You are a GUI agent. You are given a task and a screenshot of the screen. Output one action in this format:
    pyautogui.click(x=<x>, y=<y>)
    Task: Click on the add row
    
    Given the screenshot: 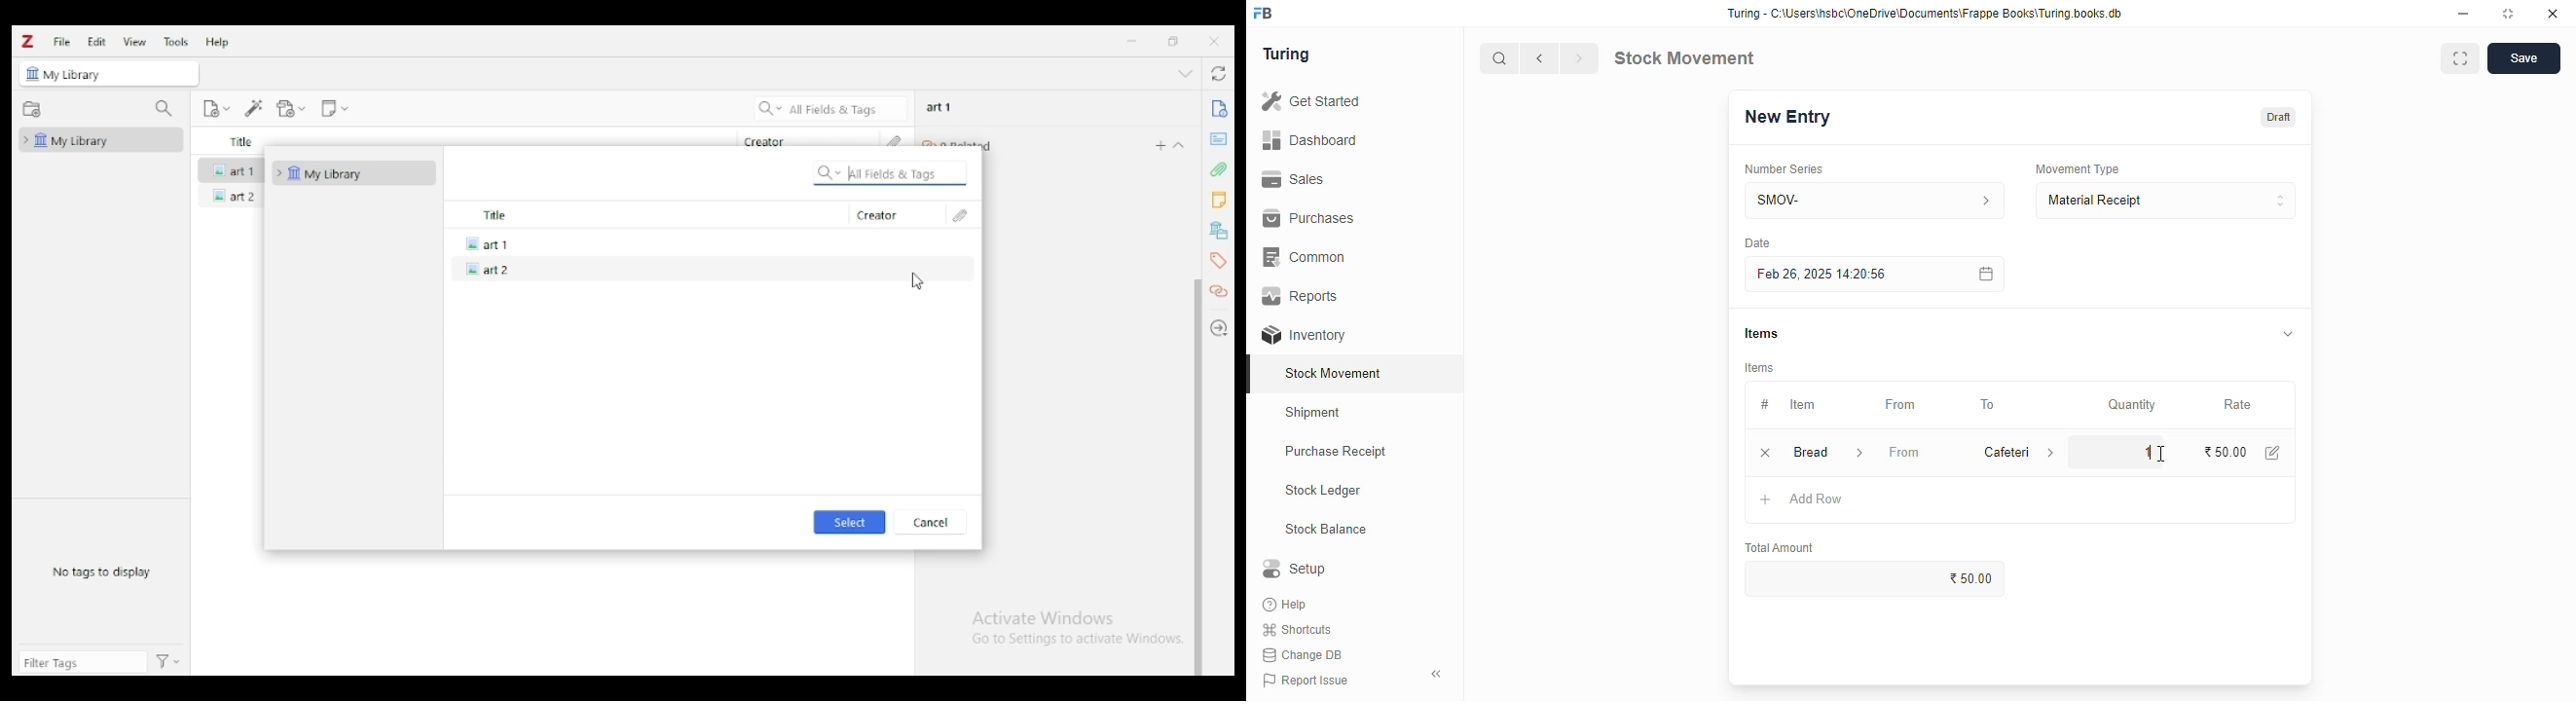 What is the action you would take?
    pyautogui.click(x=1817, y=498)
    